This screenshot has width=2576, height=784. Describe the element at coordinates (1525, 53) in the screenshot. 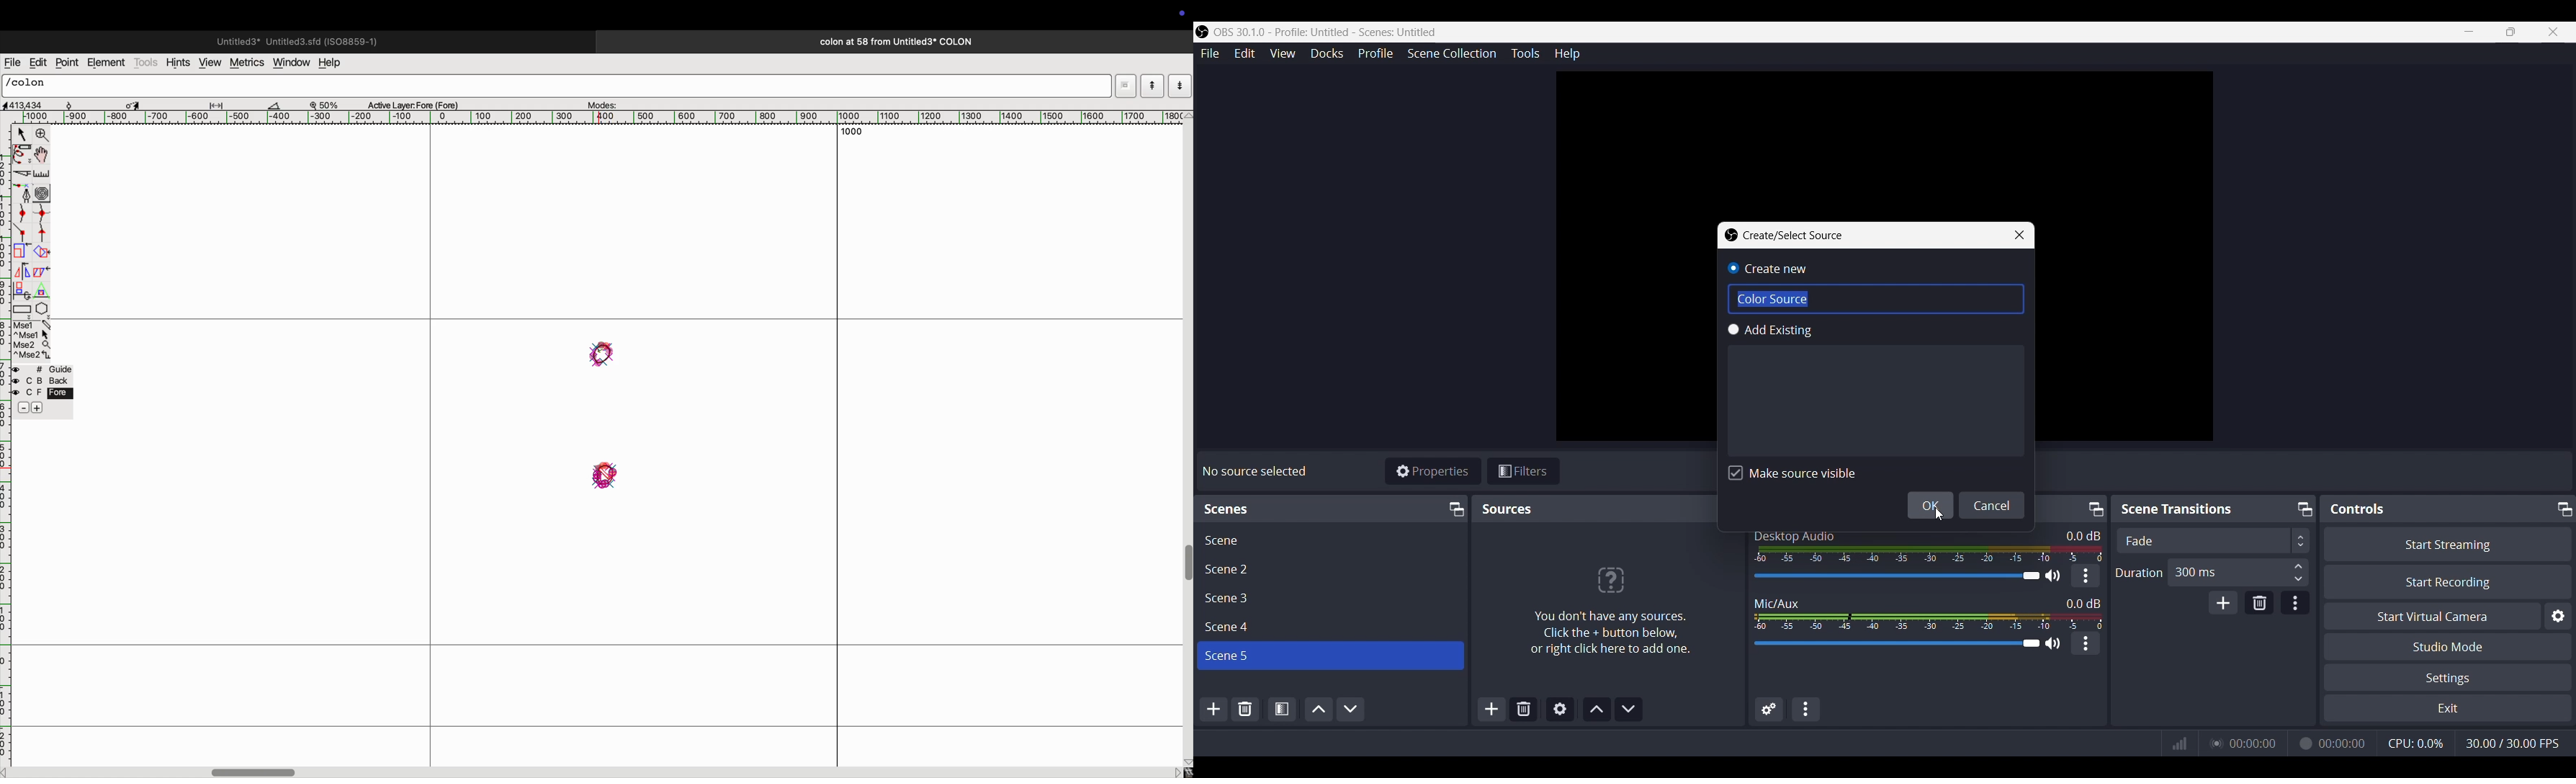

I see `Tools` at that location.